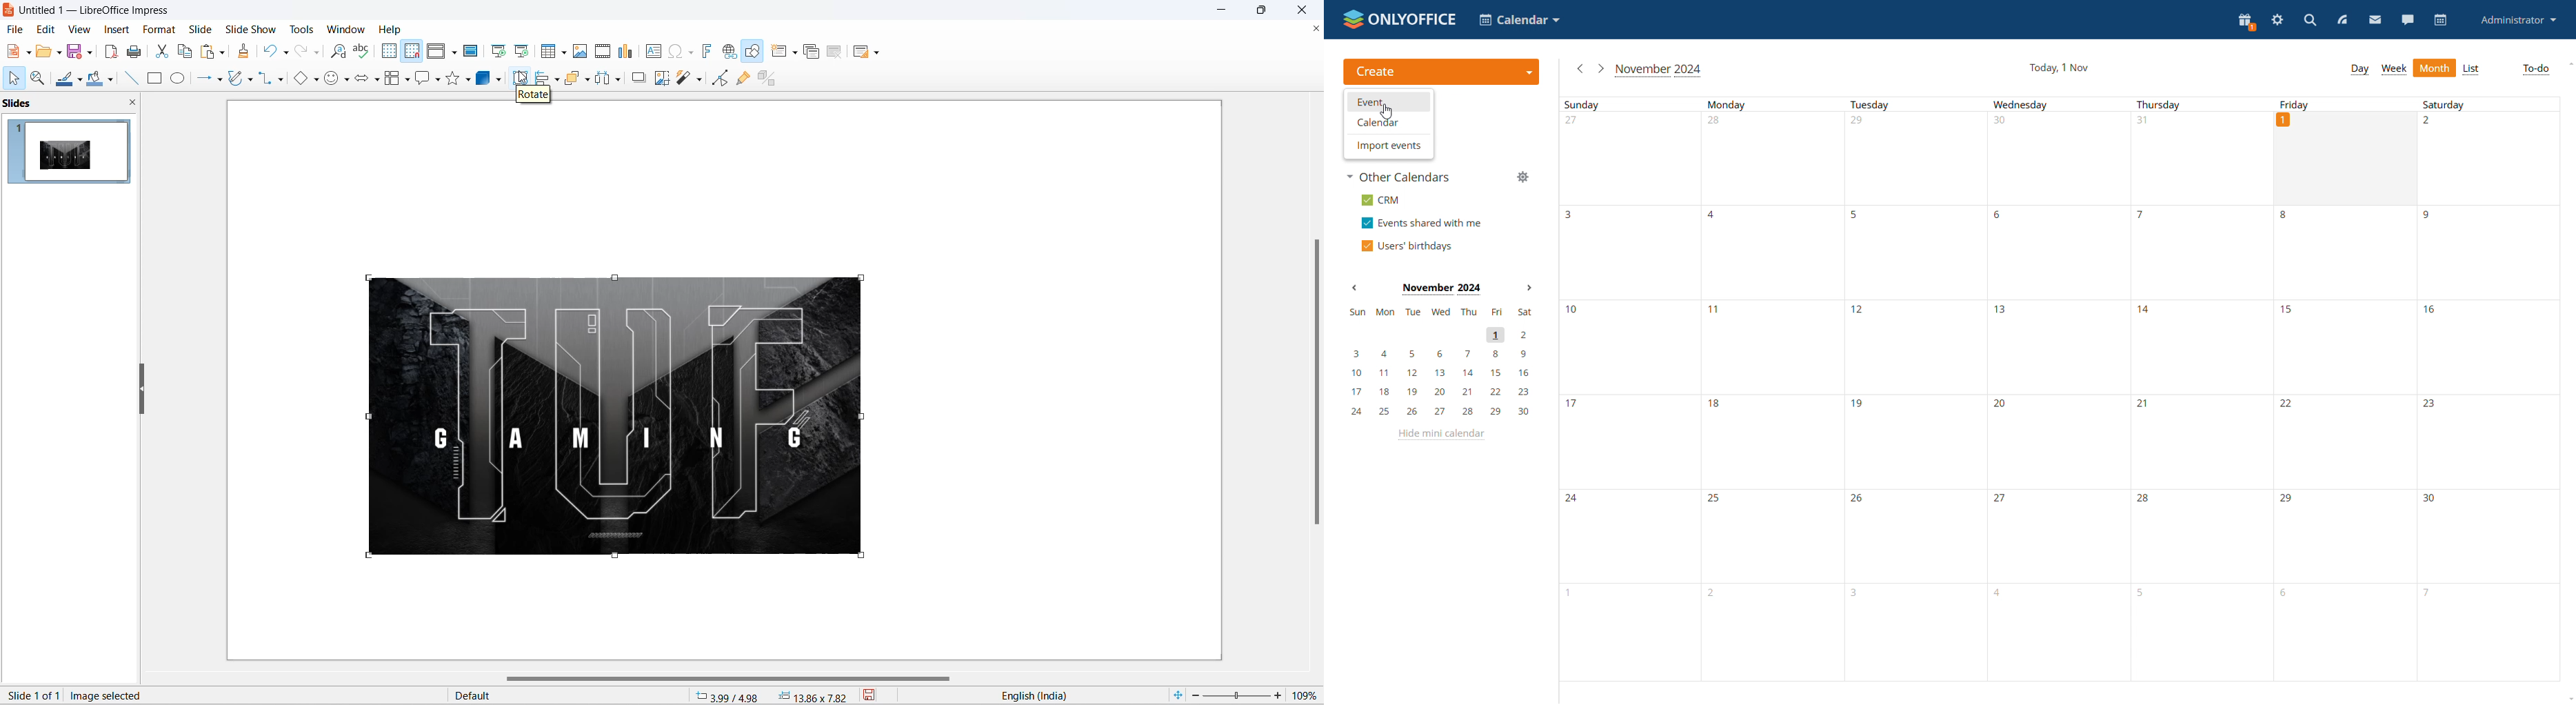 The height and width of the screenshot is (728, 2576). Describe the element at coordinates (247, 52) in the screenshot. I see `clone formatting` at that location.